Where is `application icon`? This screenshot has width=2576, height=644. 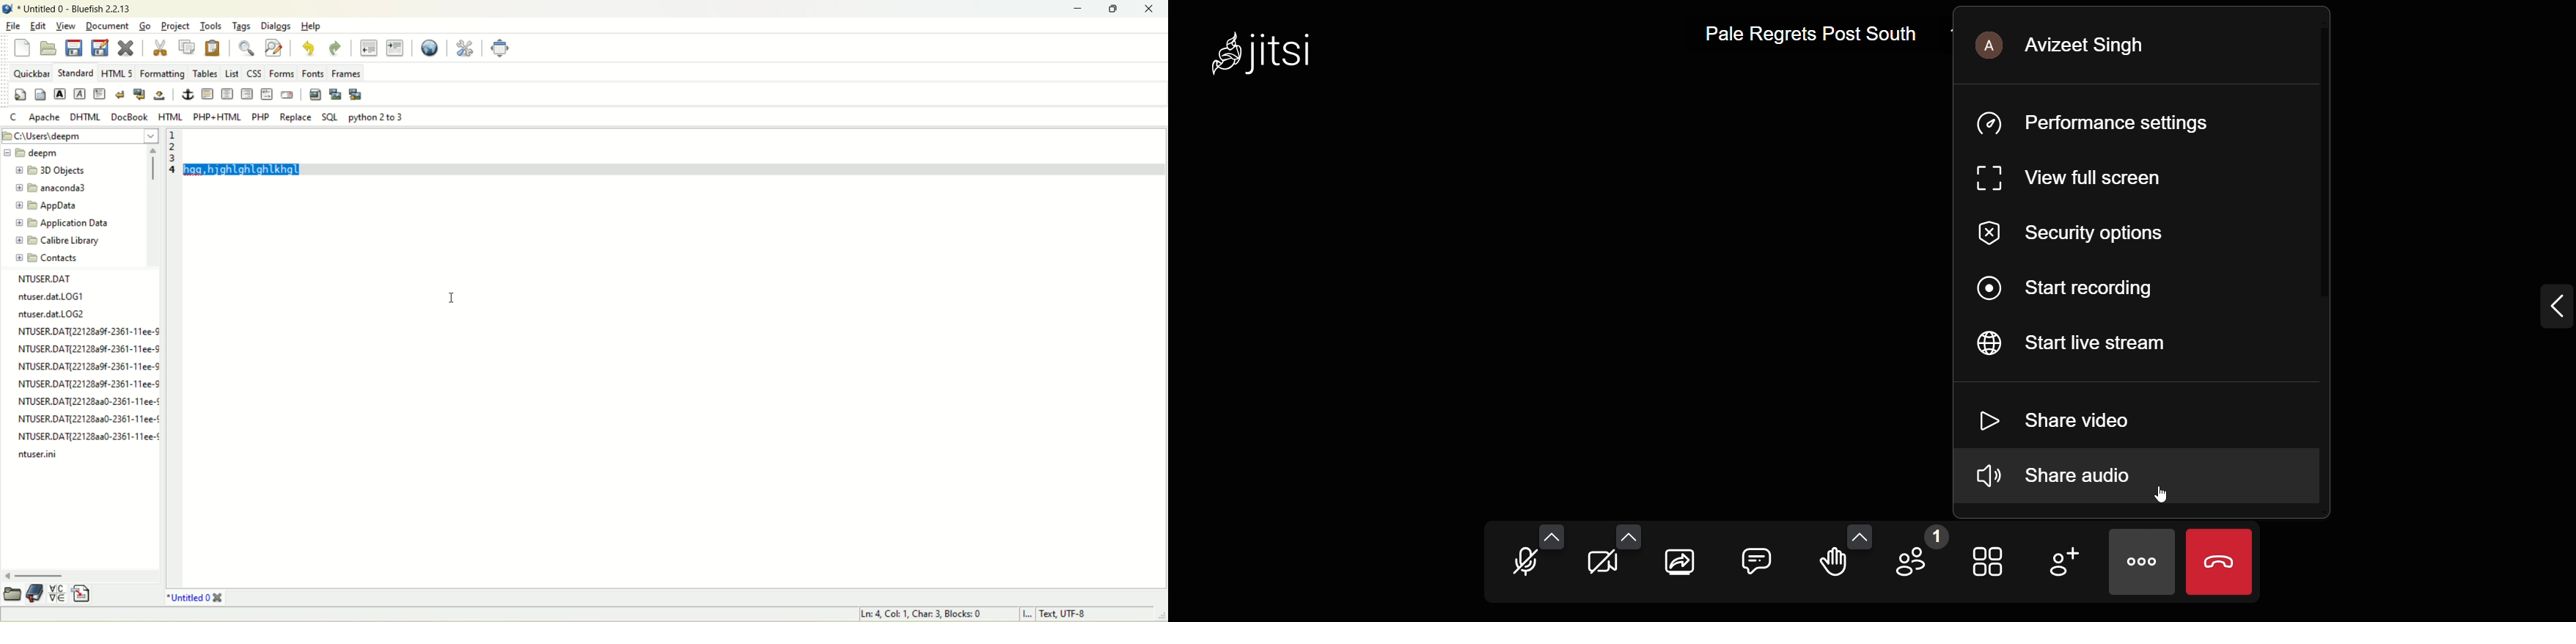 application icon is located at coordinates (7, 9).